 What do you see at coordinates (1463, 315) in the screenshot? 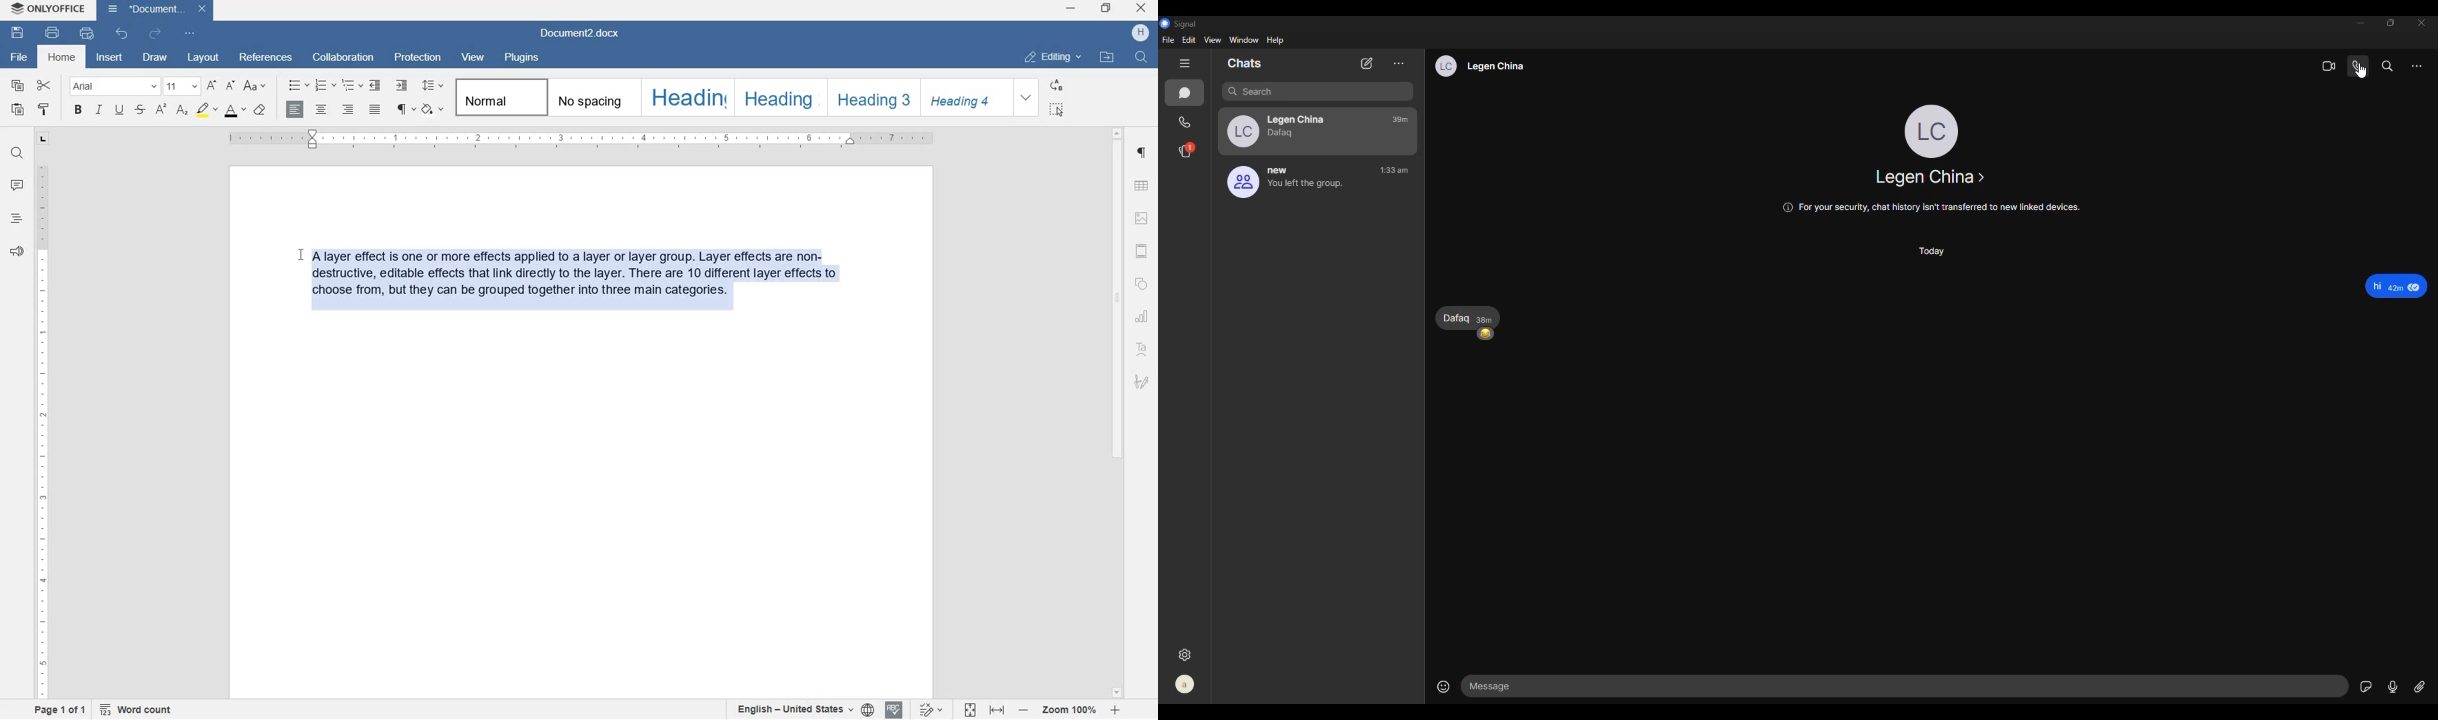
I see `dafaq 38m` at bounding box center [1463, 315].